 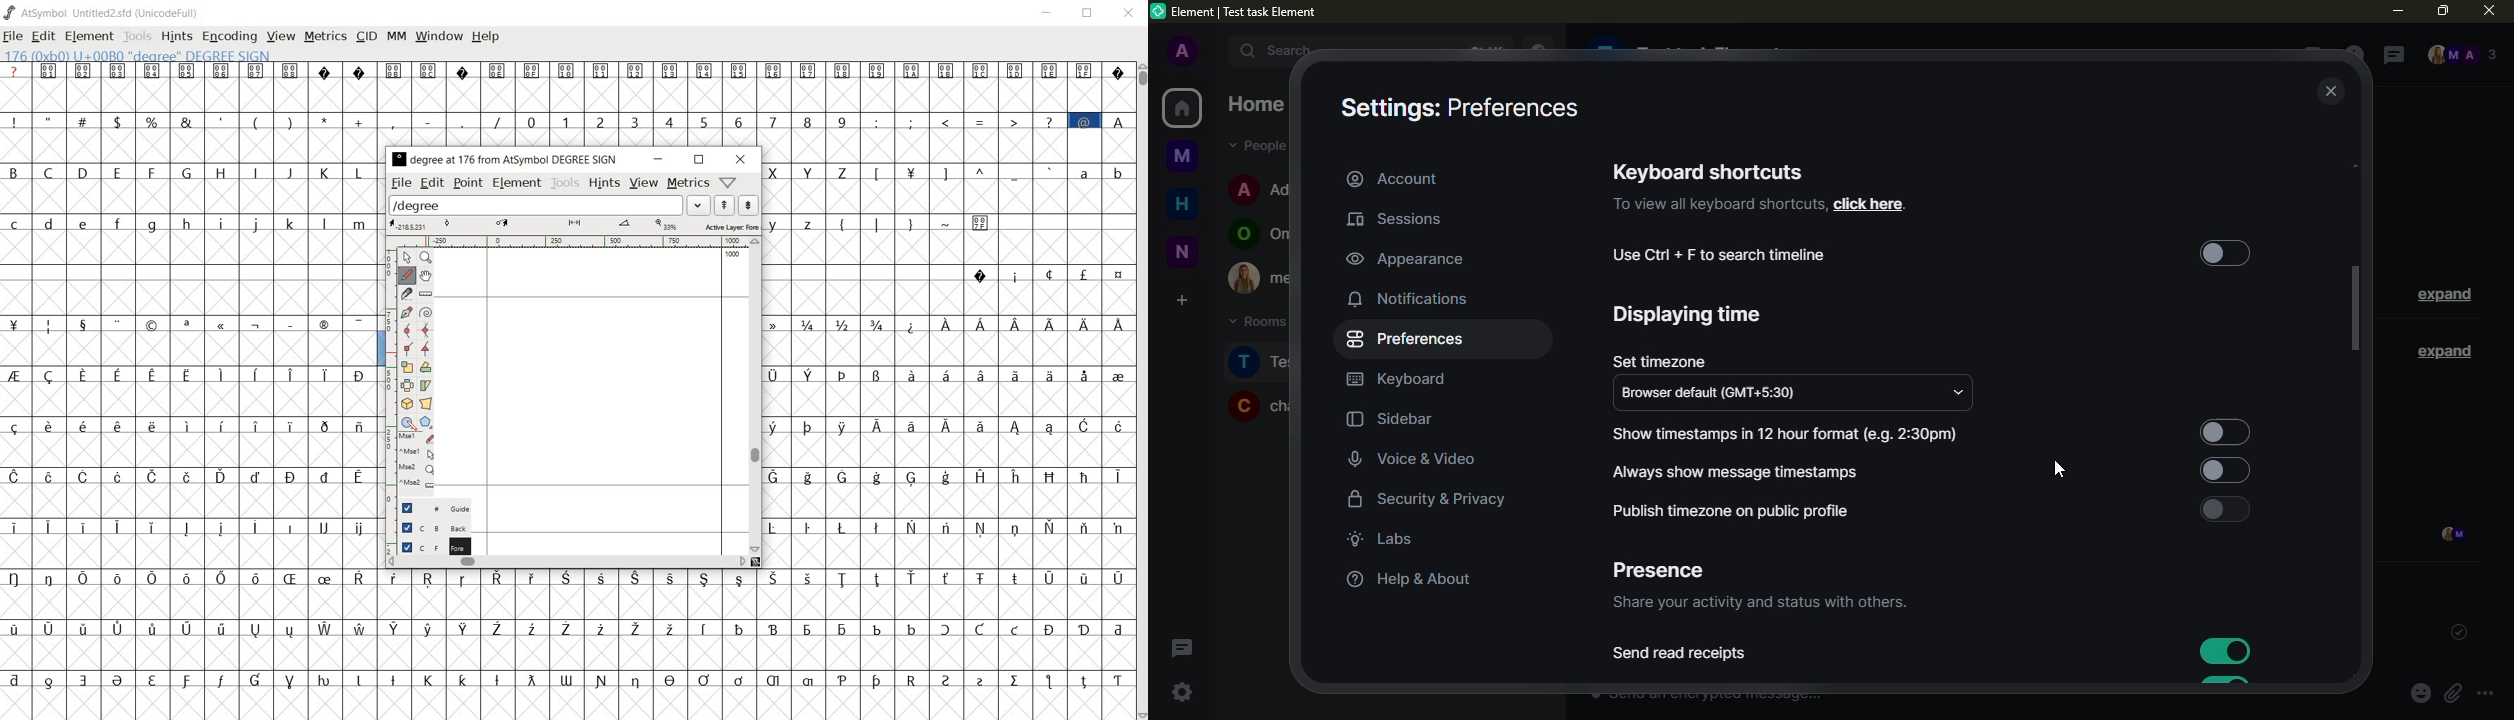 What do you see at coordinates (1181, 52) in the screenshot?
I see `profile` at bounding box center [1181, 52].